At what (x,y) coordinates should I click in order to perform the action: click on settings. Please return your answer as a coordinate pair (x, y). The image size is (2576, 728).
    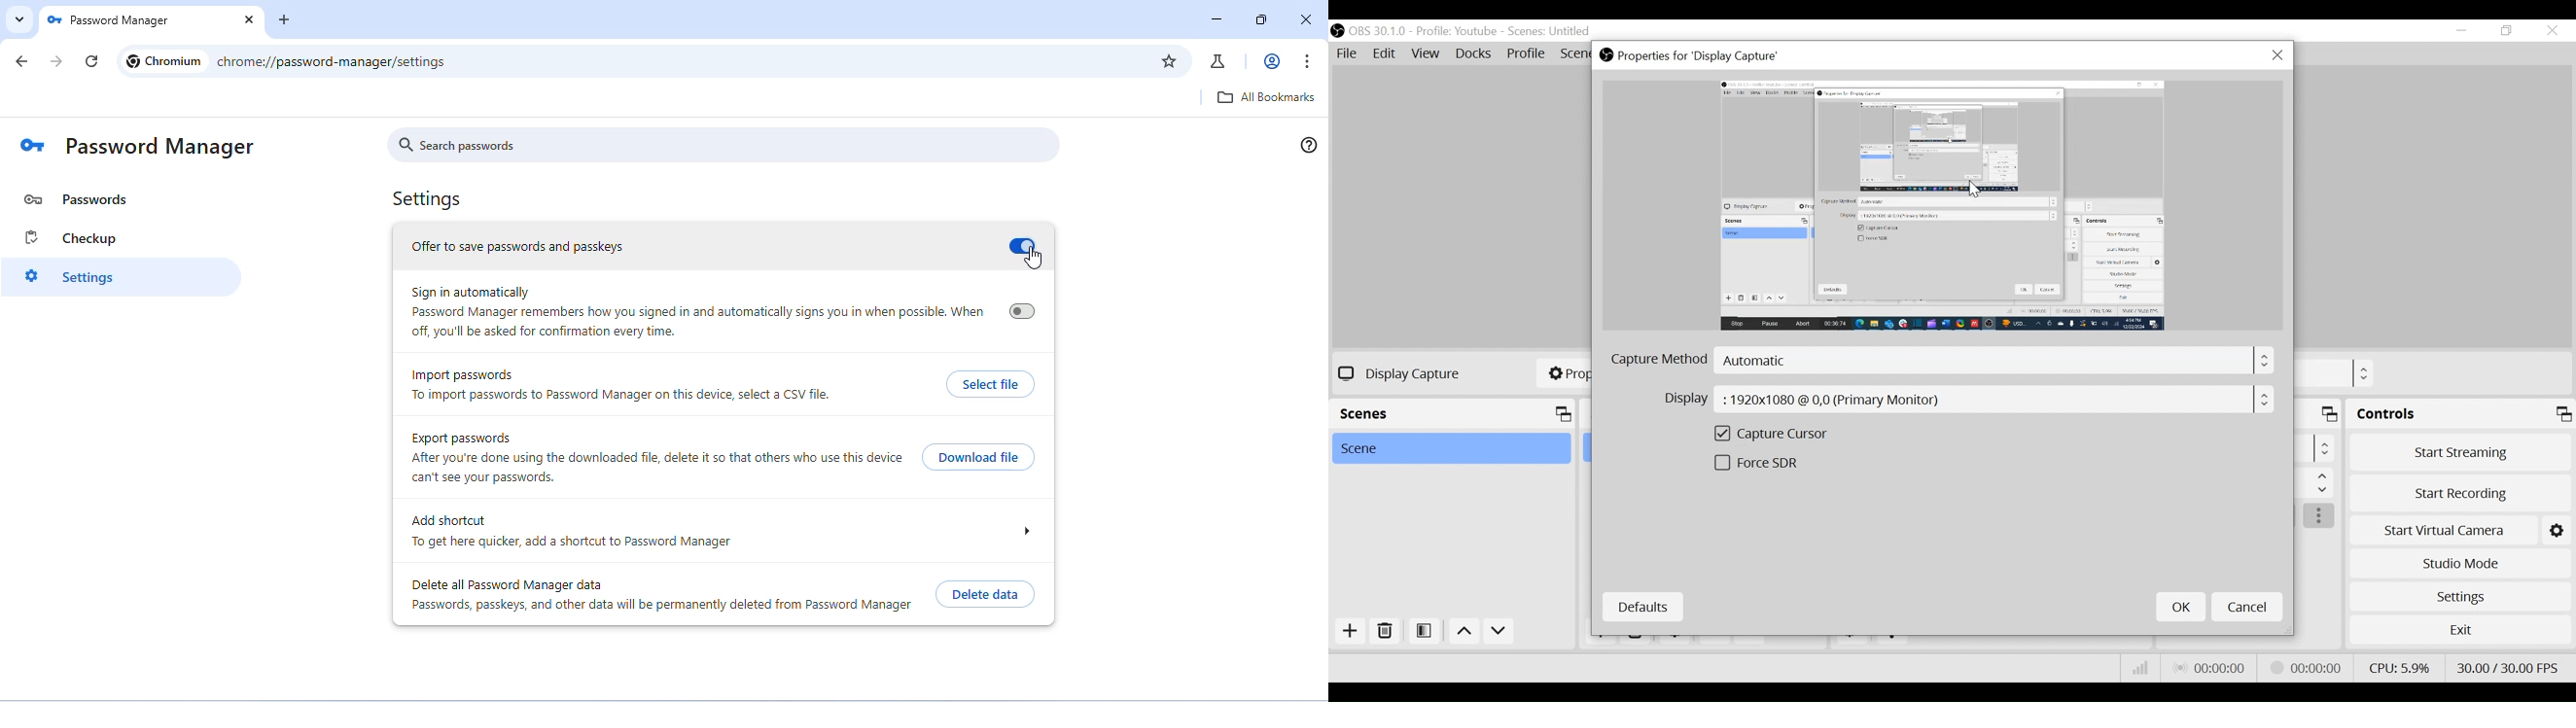
    Looking at the image, I should click on (122, 278).